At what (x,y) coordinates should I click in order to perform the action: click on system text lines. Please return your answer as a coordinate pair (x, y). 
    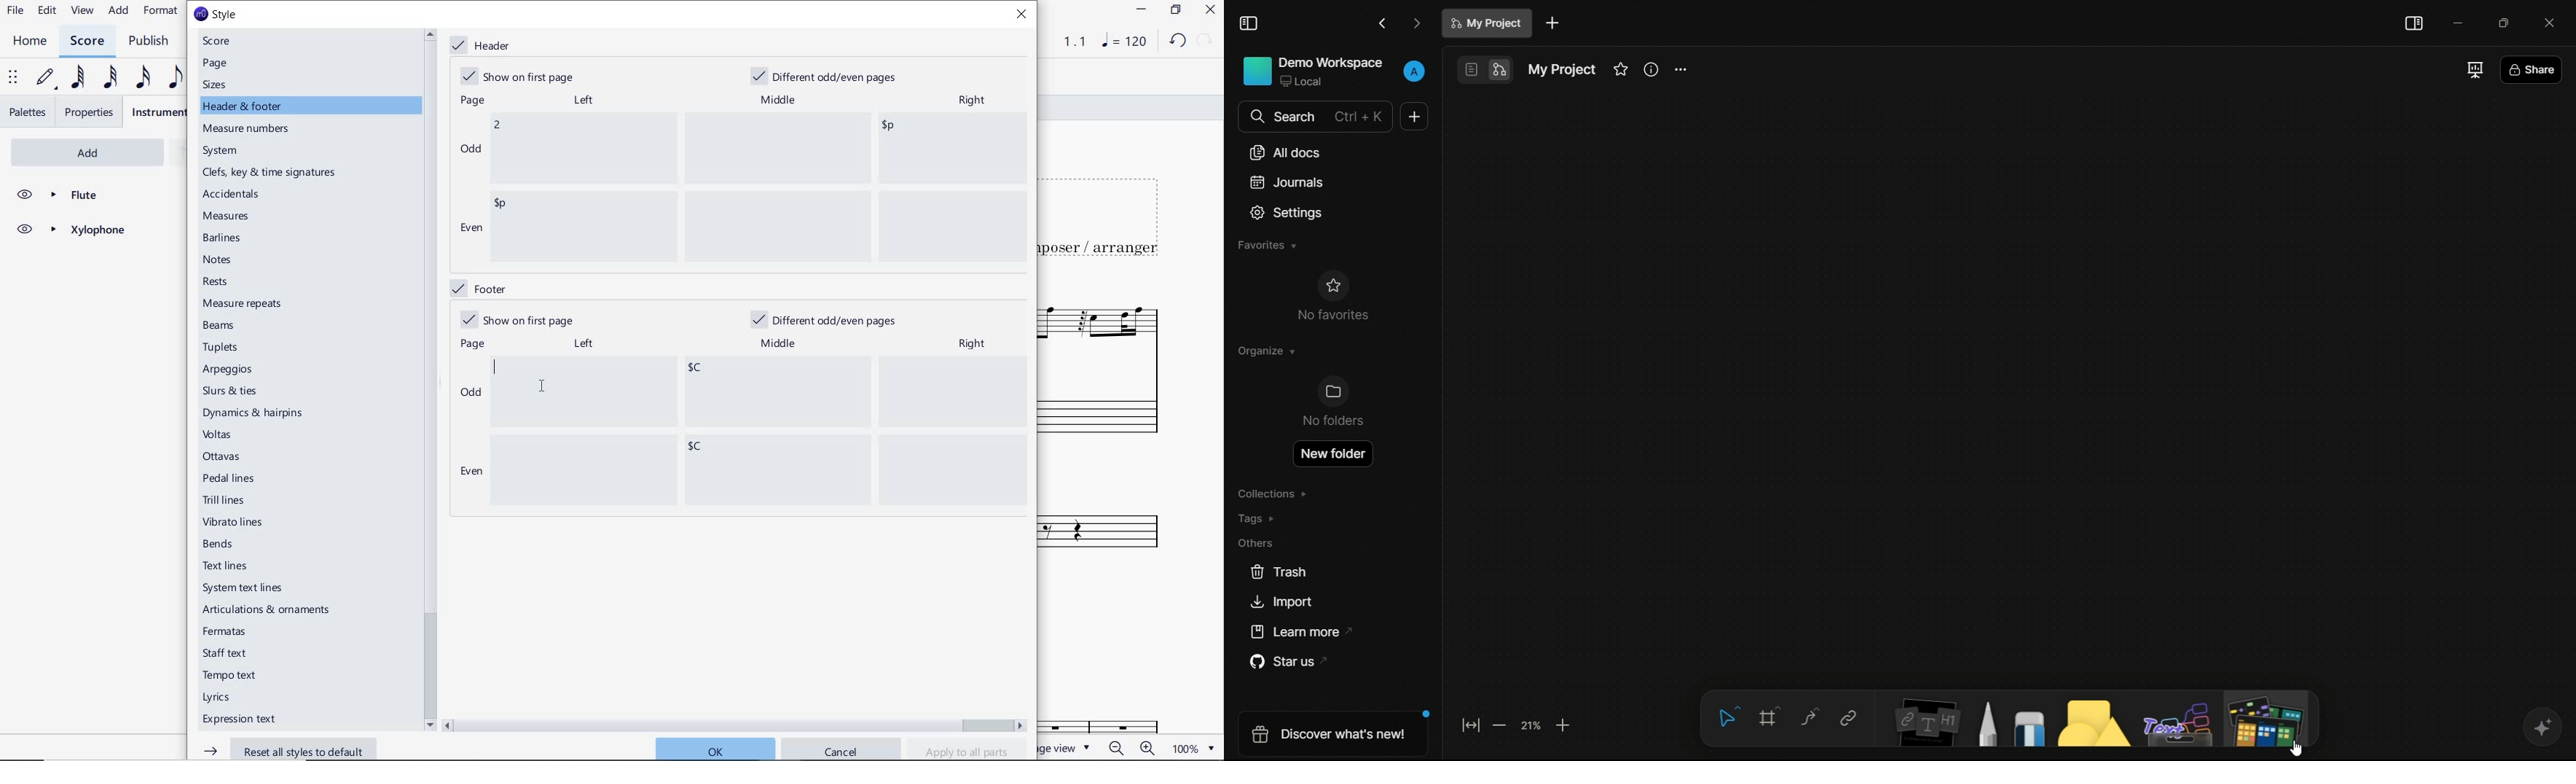
    Looking at the image, I should click on (244, 588).